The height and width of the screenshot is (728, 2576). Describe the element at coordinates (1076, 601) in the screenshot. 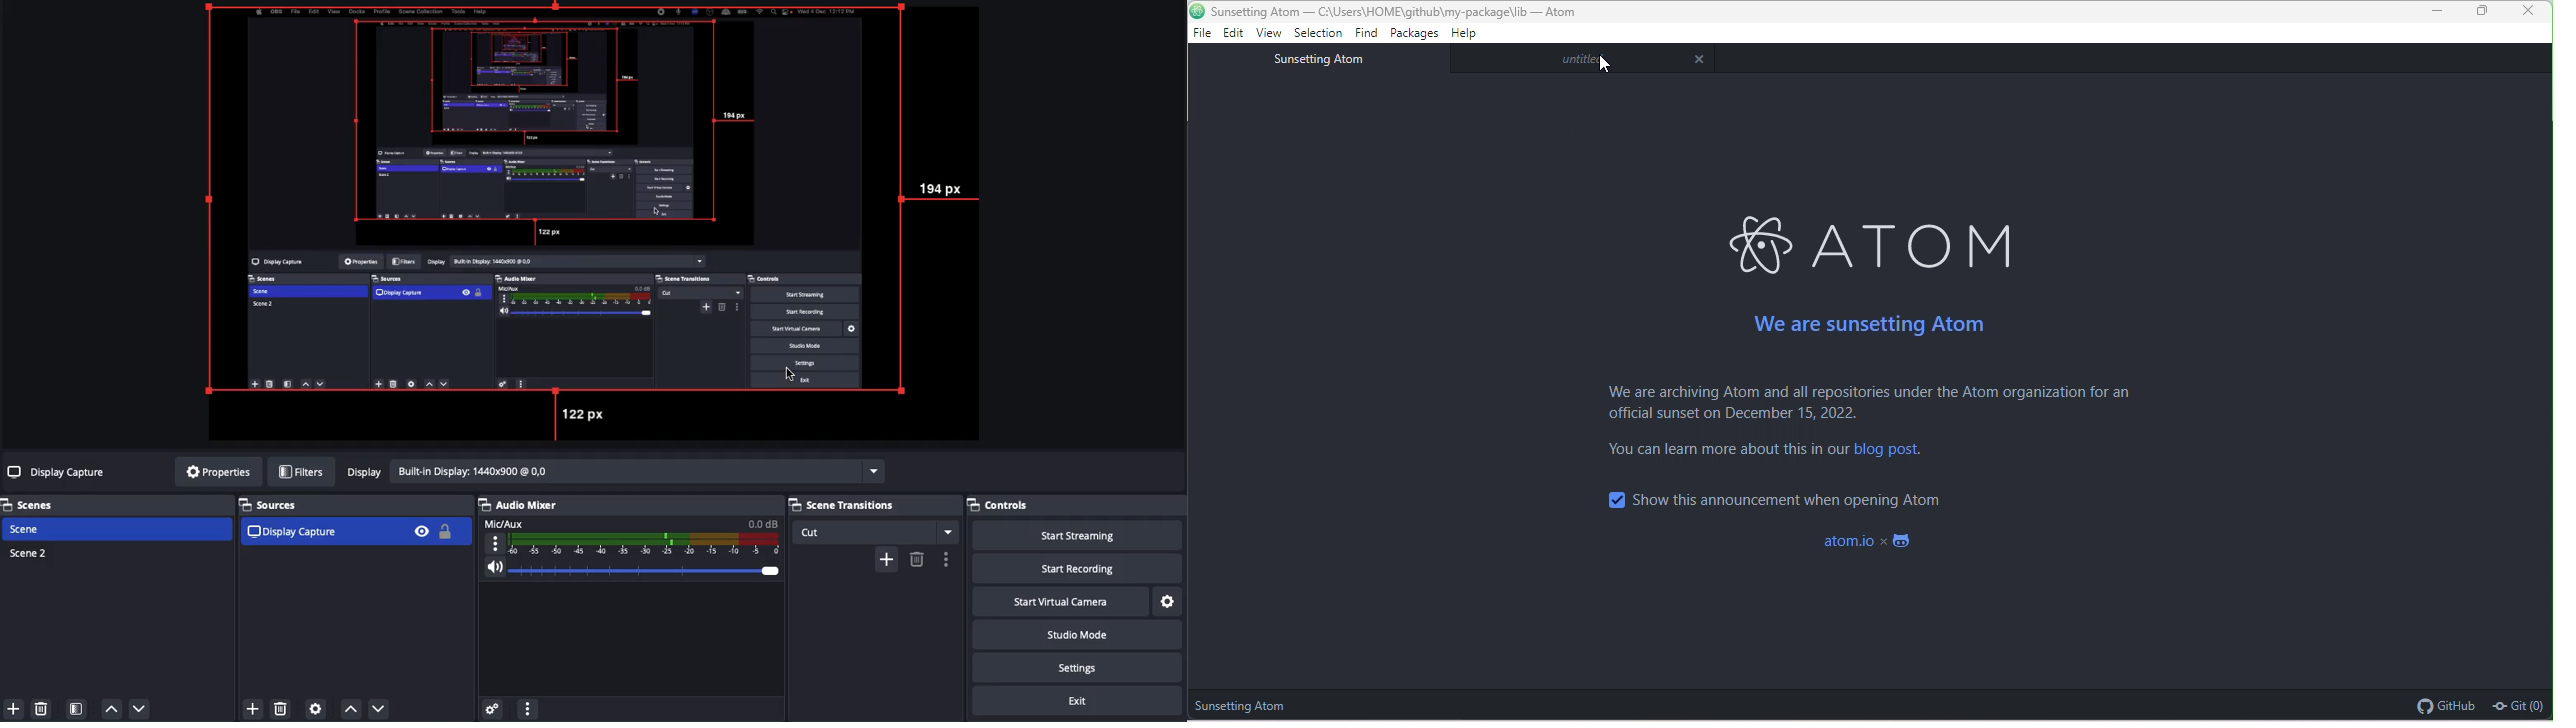

I see `Start virtual camera` at that location.